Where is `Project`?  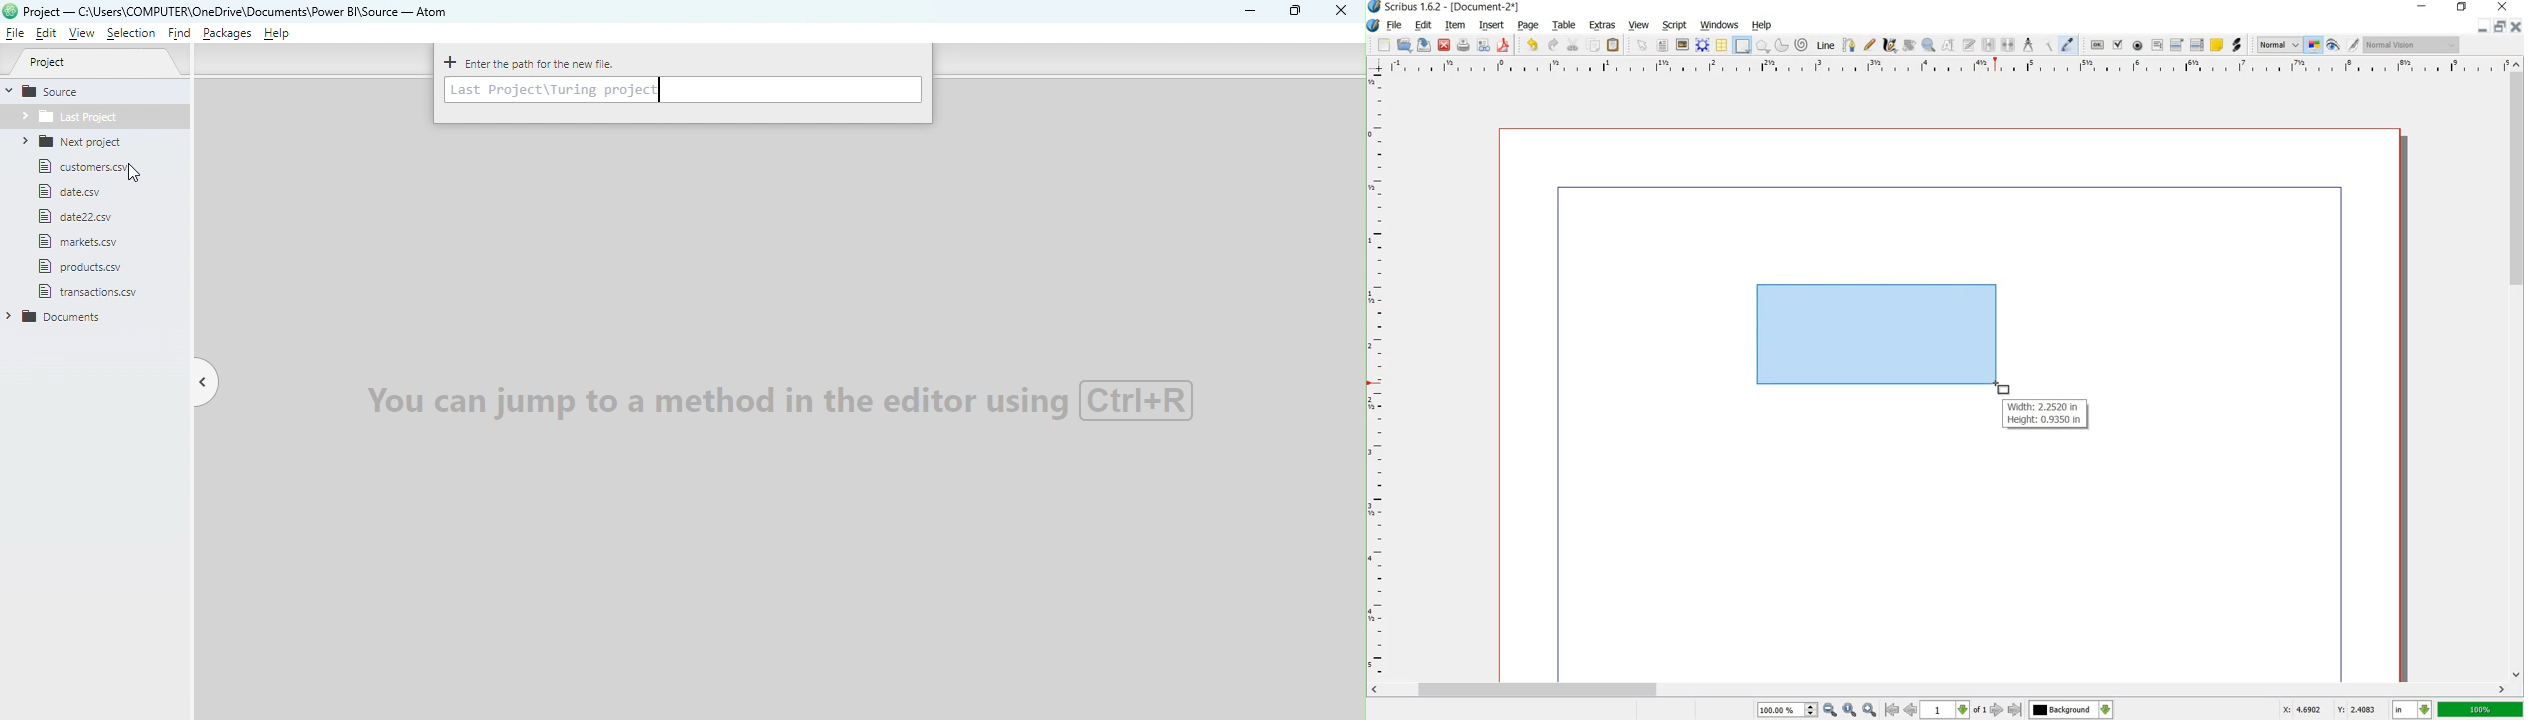
Project is located at coordinates (94, 62).